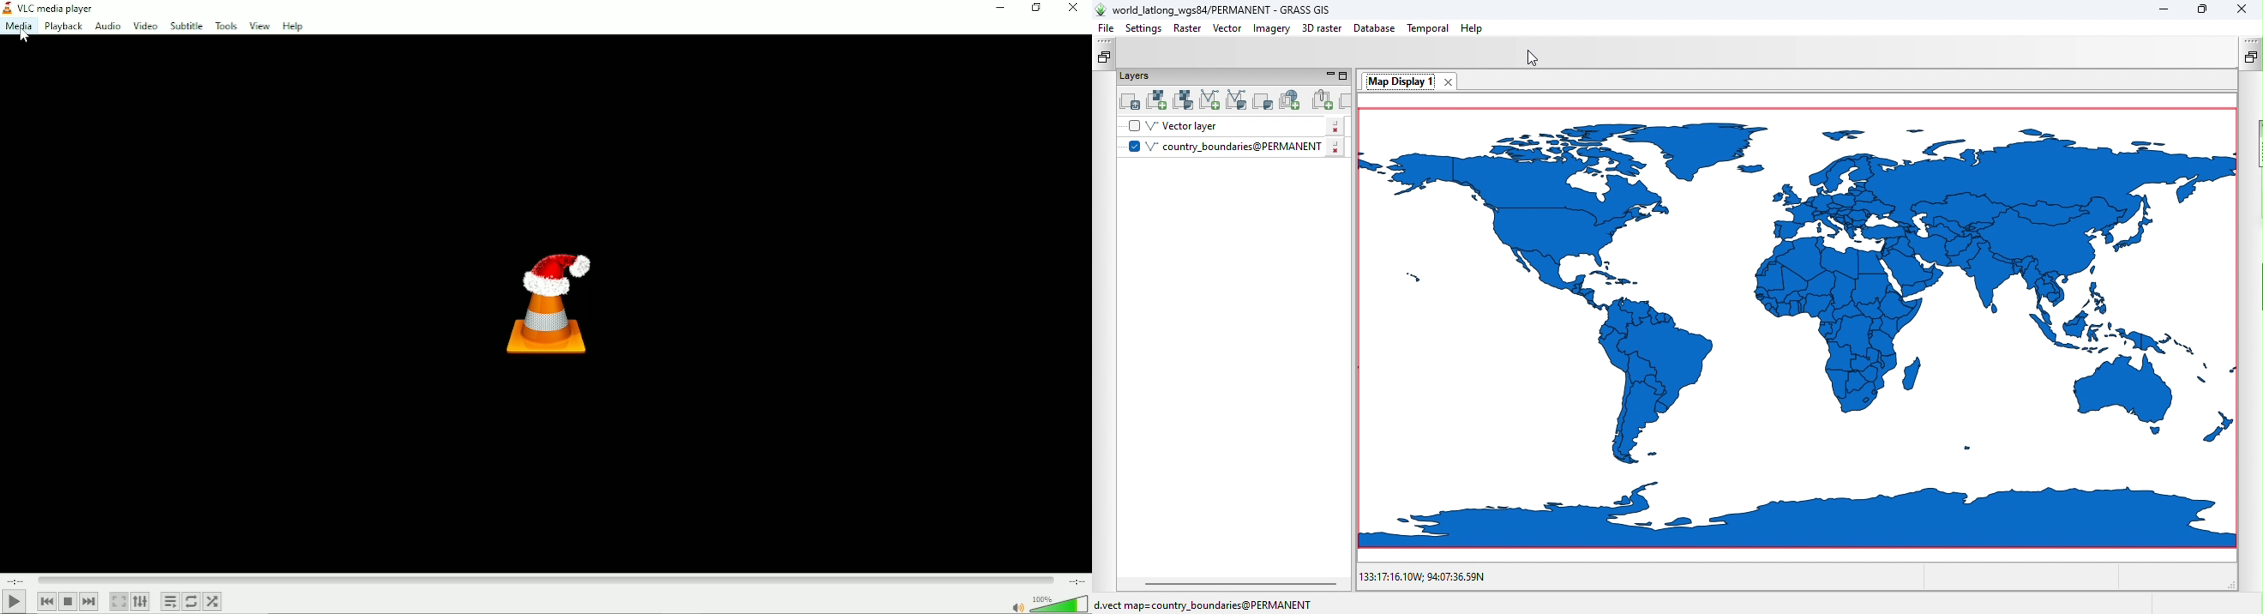 This screenshot has width=2268, height=616. What do you see at coordinates (188, 26) in the screenshot?
I see `Subtitle` at bounding box center [188, 26].